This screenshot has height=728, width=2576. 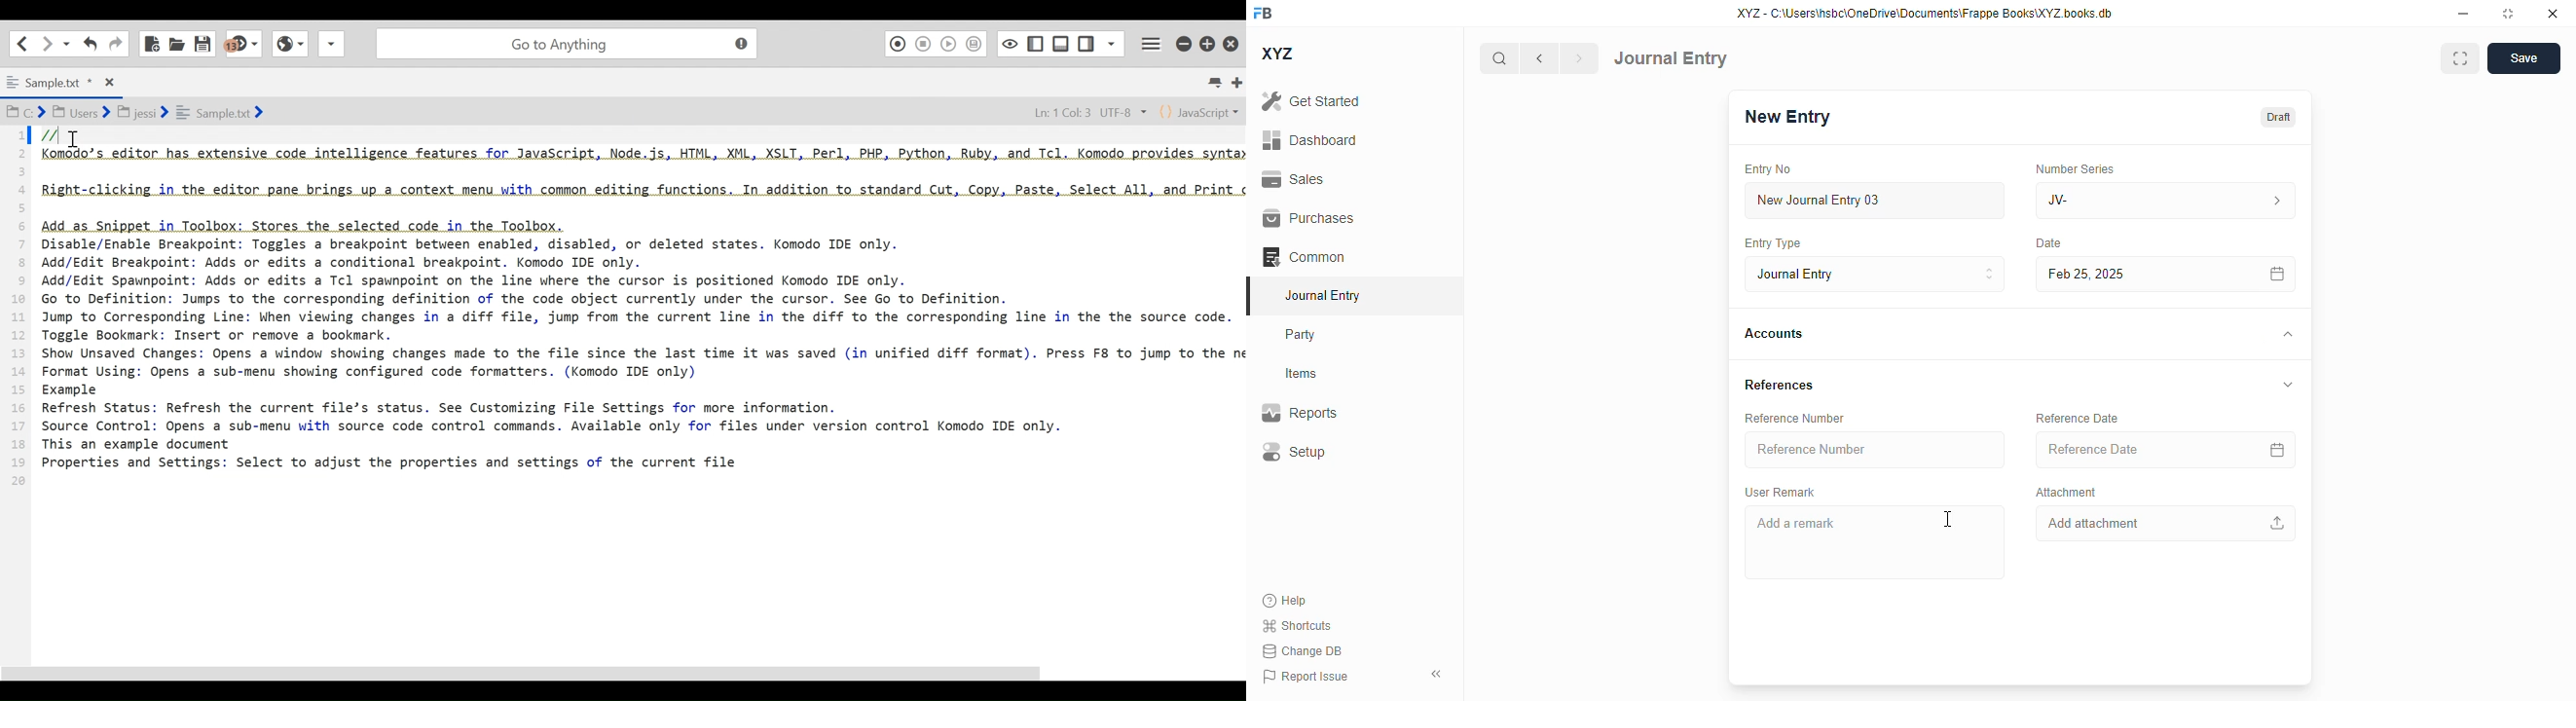 What do you see at coordinates (1498, 58) in the screenshot?
I see `search` at bounding box center [1498, 58].